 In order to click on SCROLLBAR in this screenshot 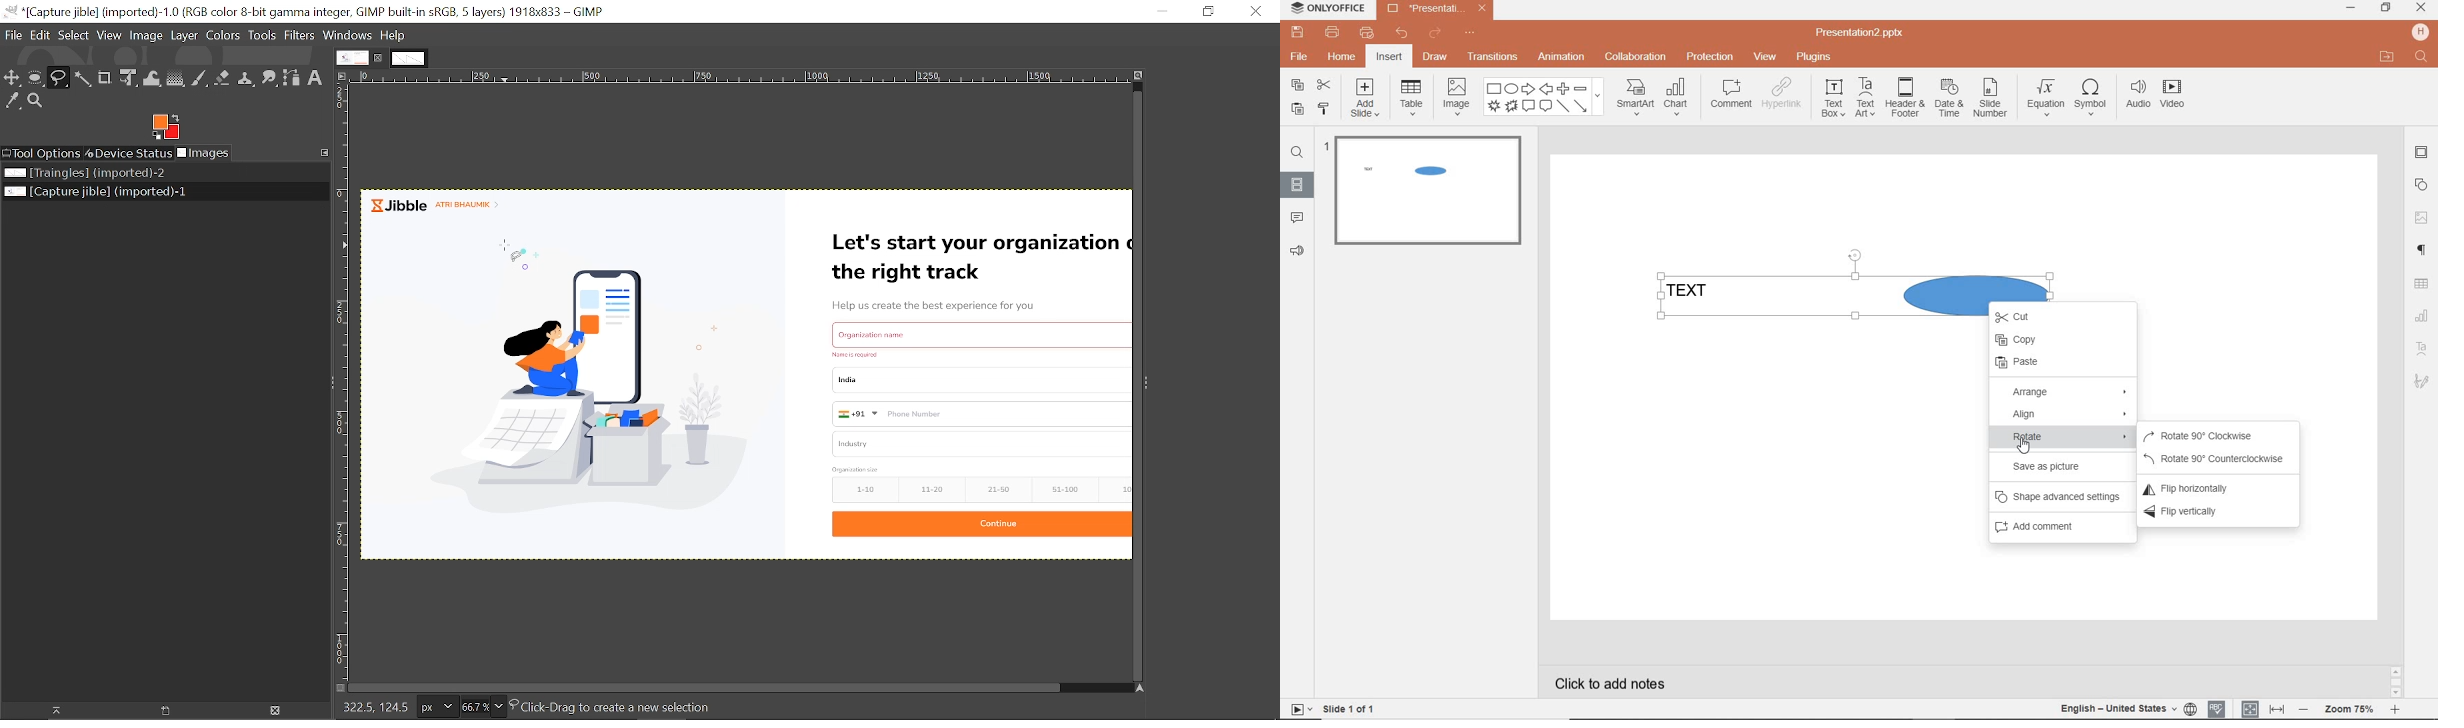, I will do `click(2397, 681)`.